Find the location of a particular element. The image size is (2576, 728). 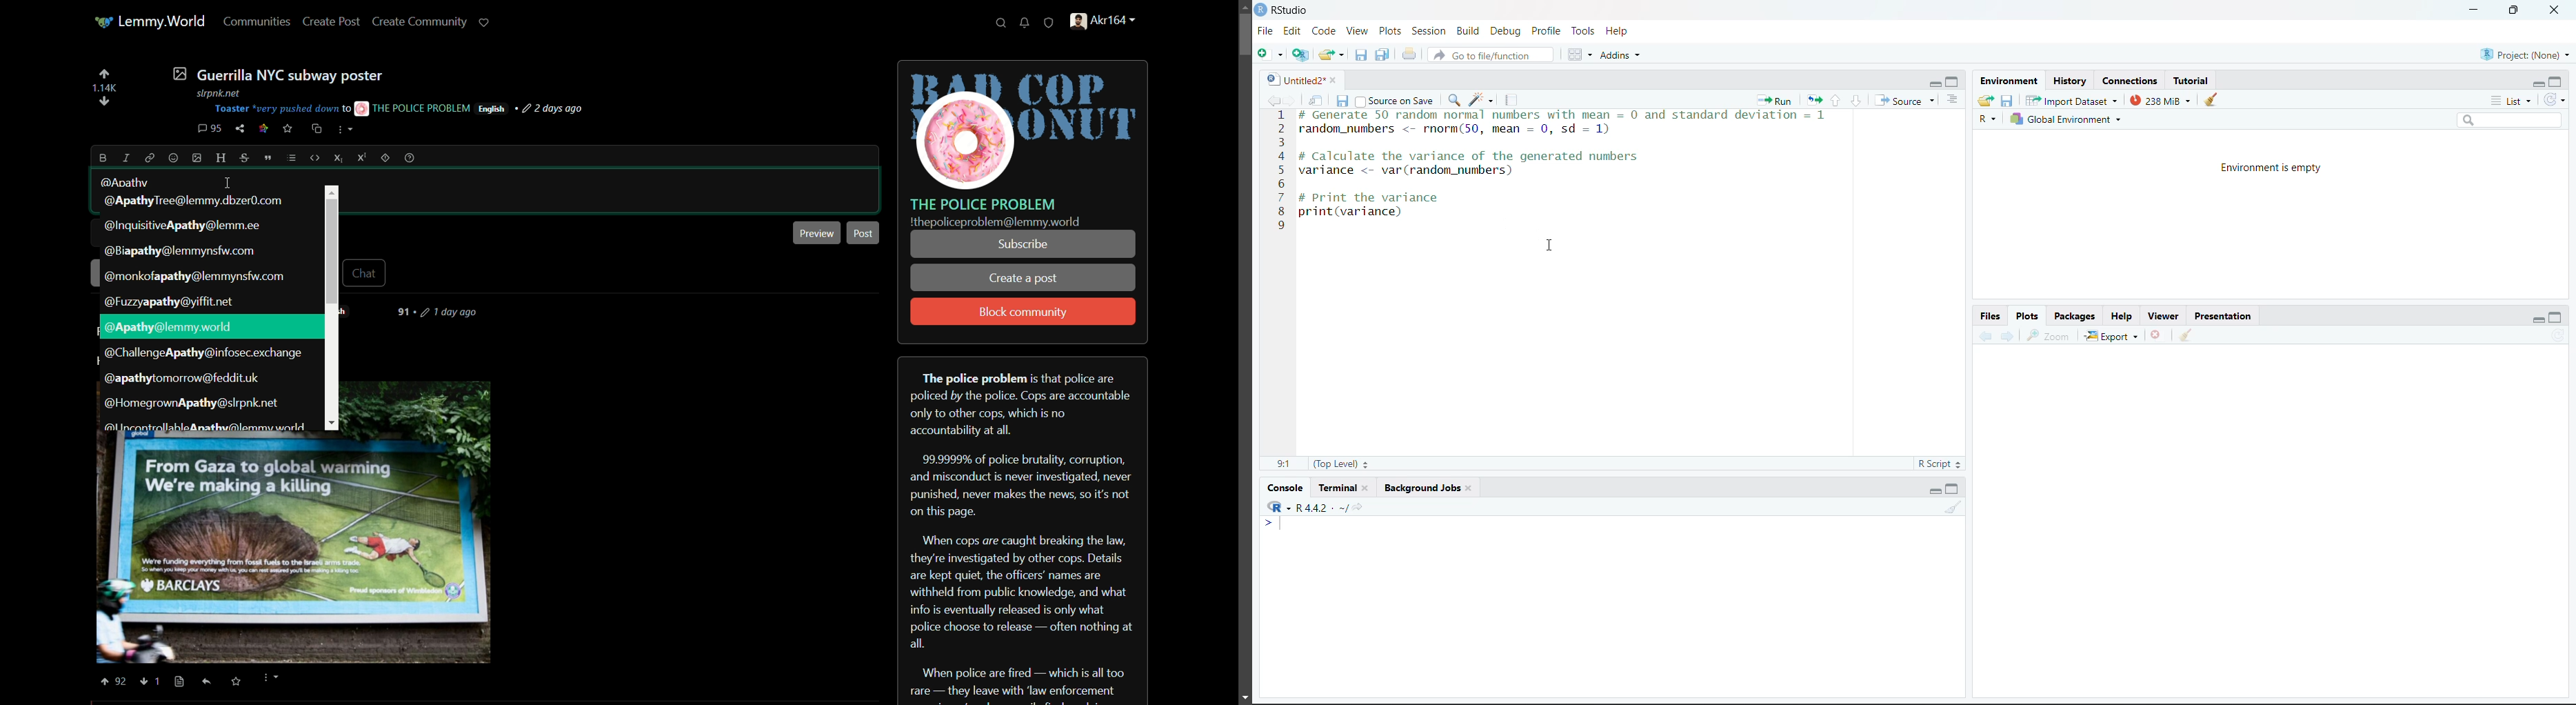

open file is located at coordinates (1332, 55).